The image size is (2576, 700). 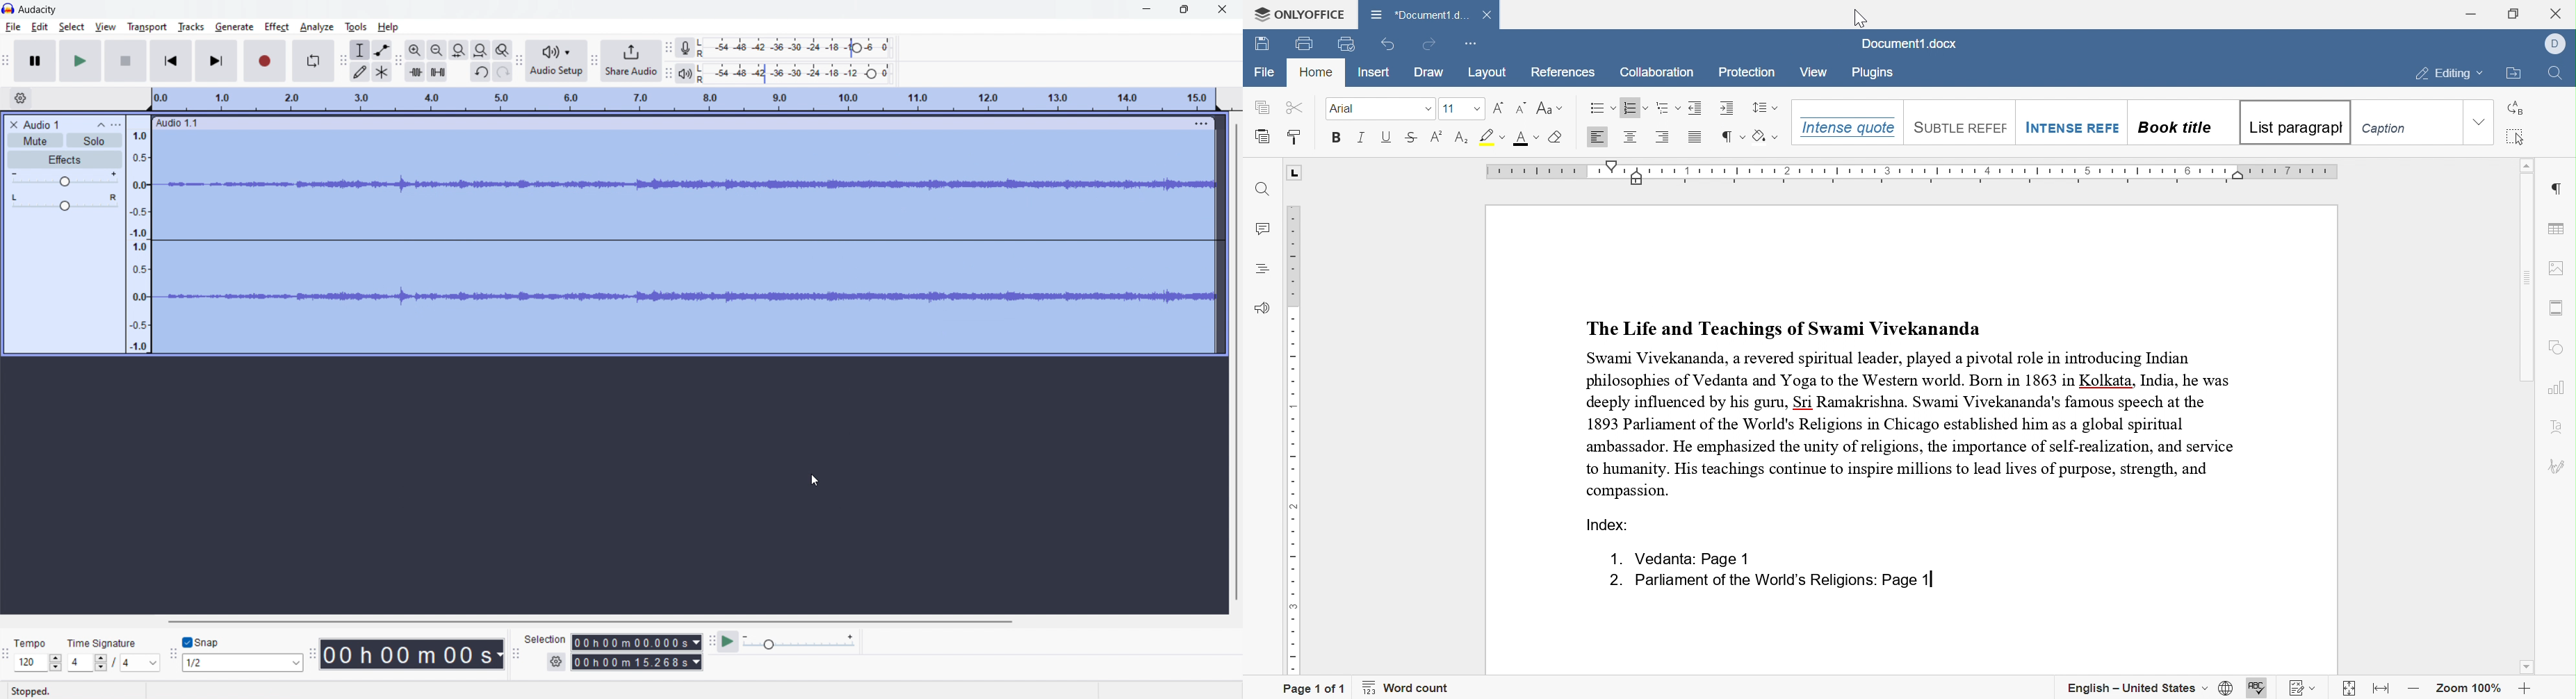 What do you see at coordinates (277, 27) in the screenshot?
I see `effect` at bounding box center [277, 27].